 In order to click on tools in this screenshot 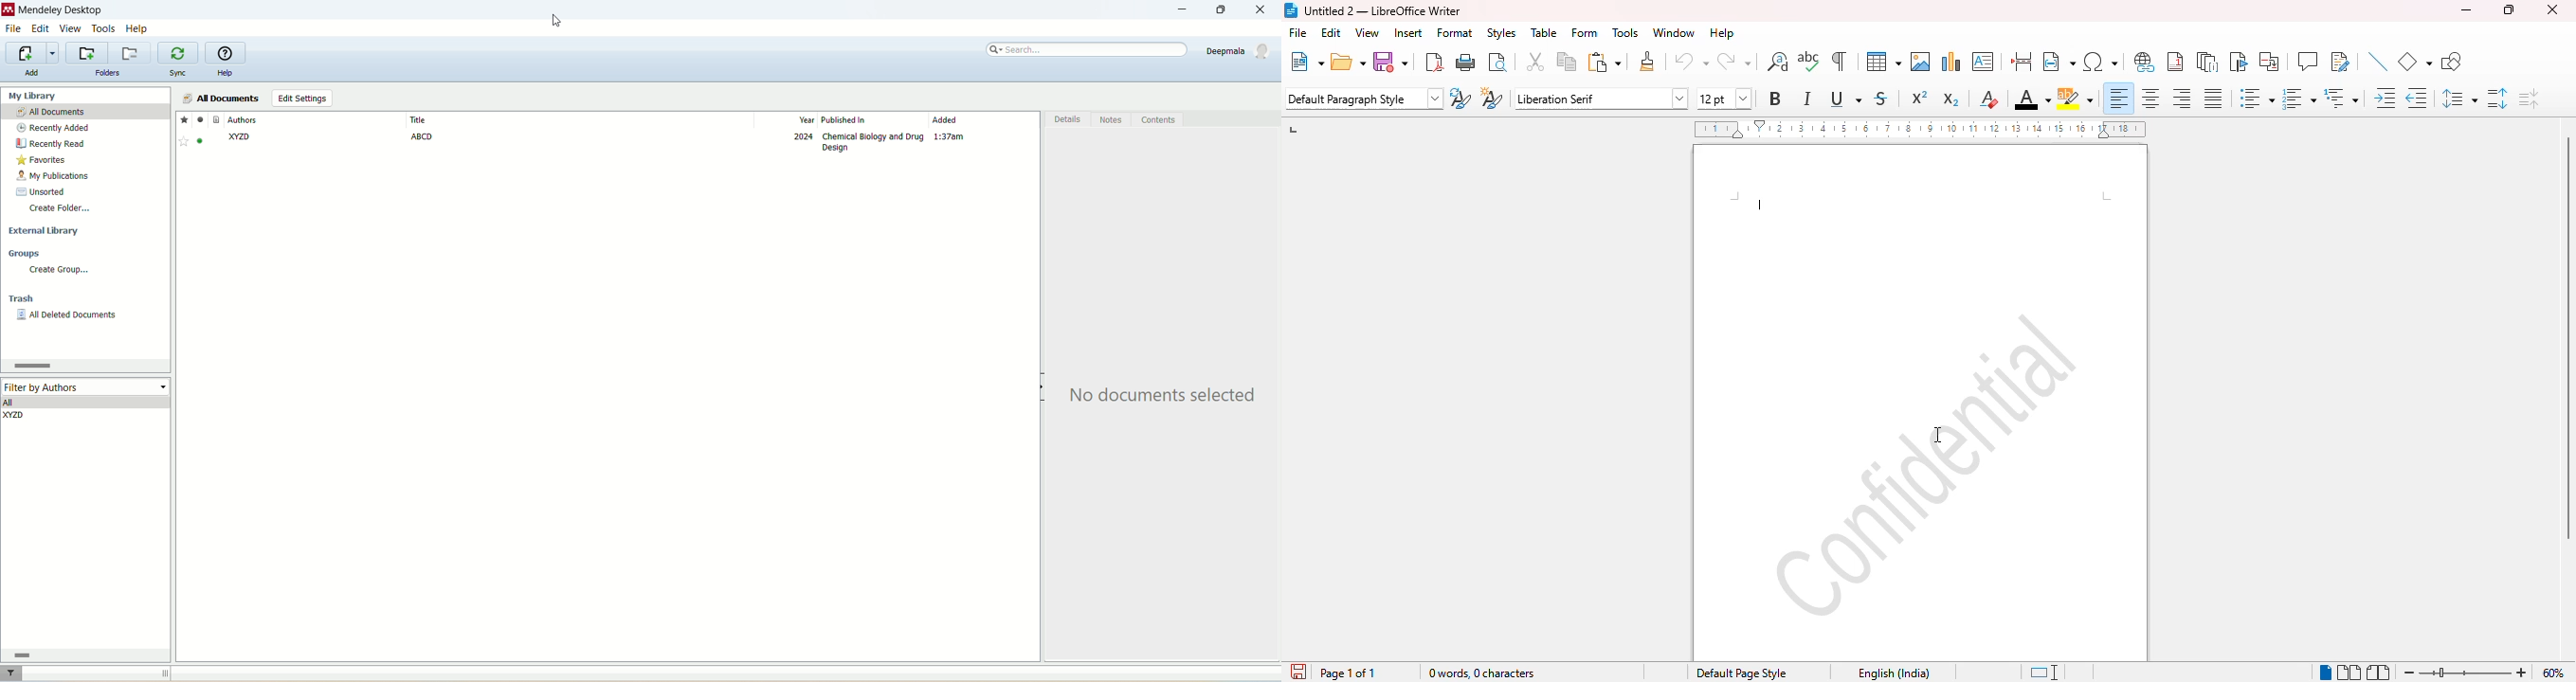, I will do `click(104, 27)`.